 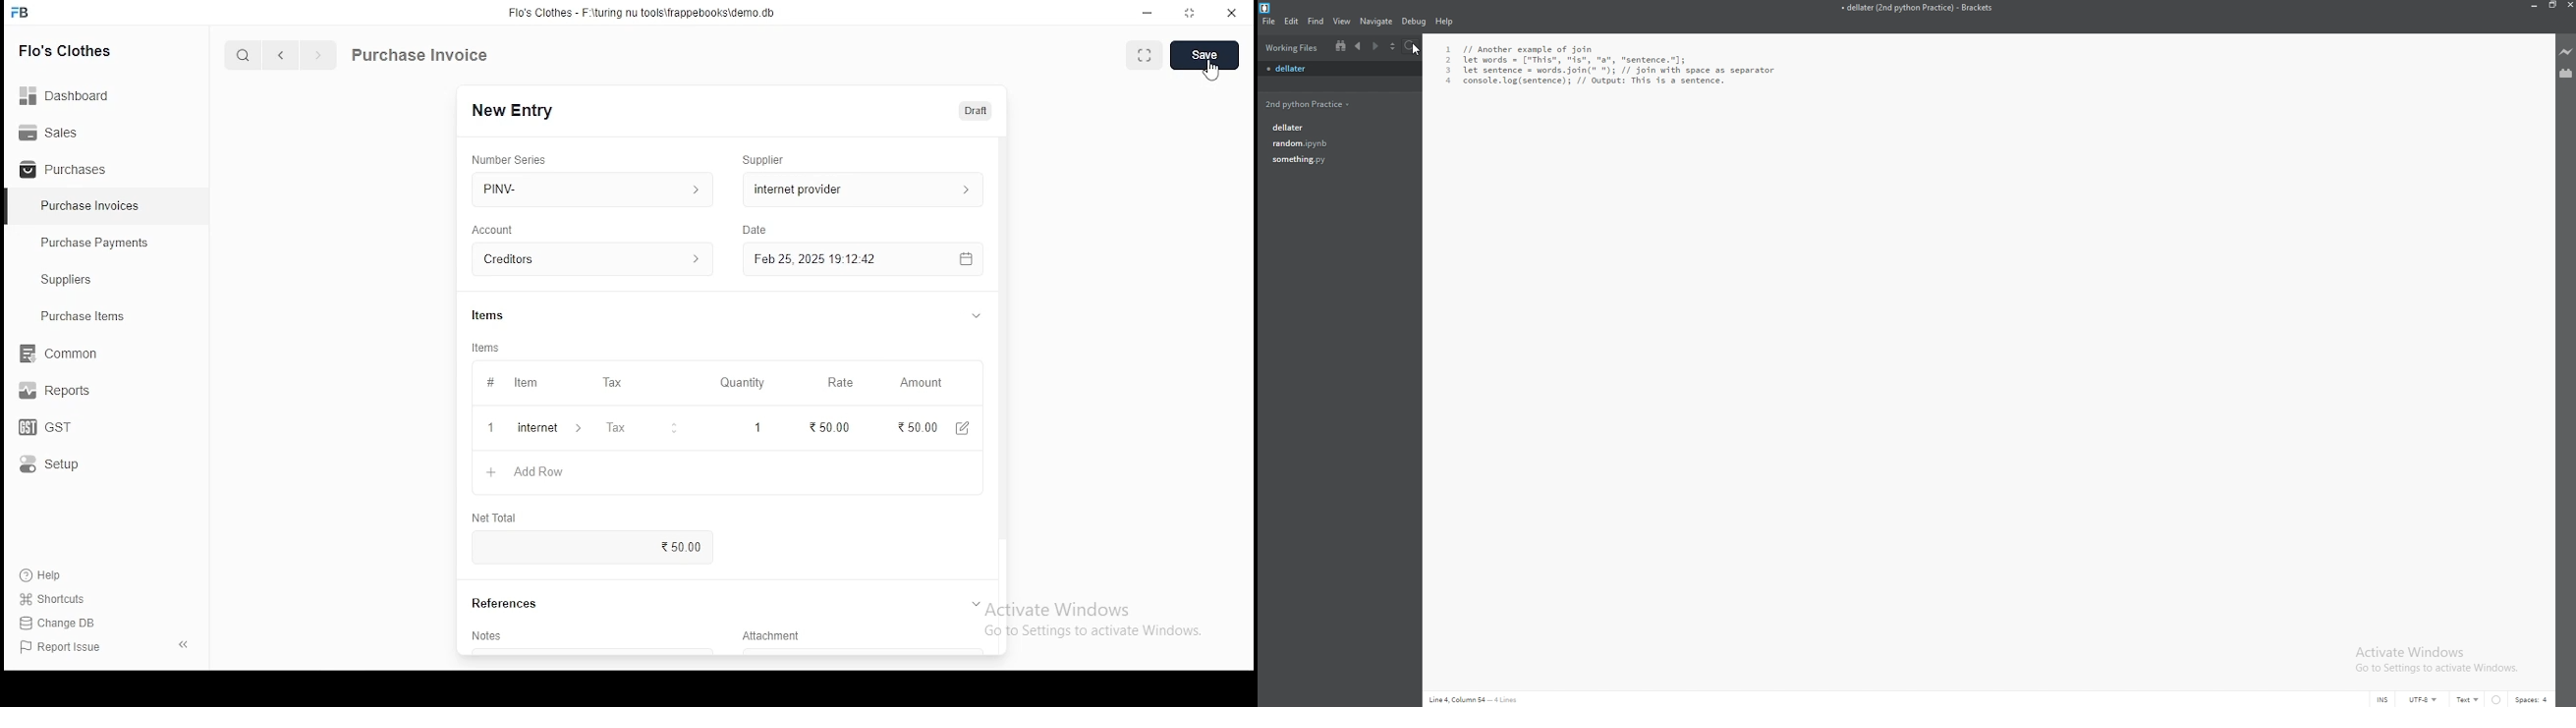 What do you see at coordinates (496, 518) in the screenshot?
I see `net total` at bounding box center [496, 518].